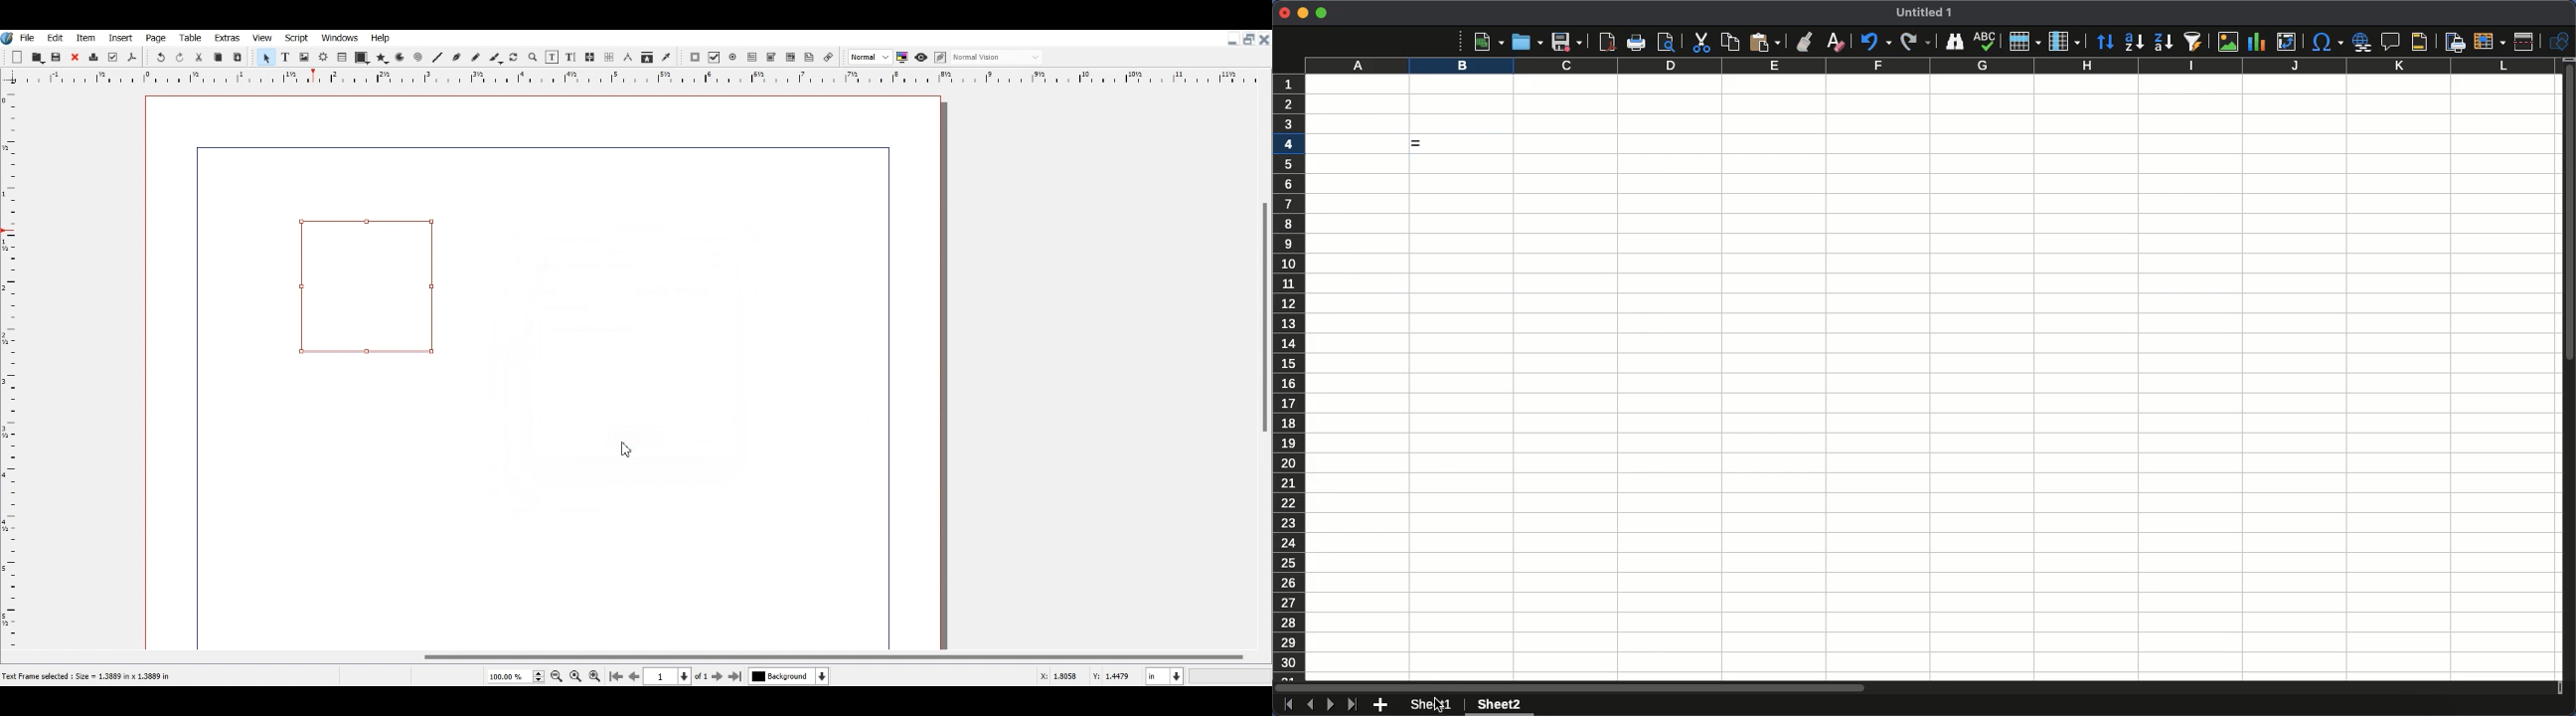  I want to click on Polygon, so click(382, 58).